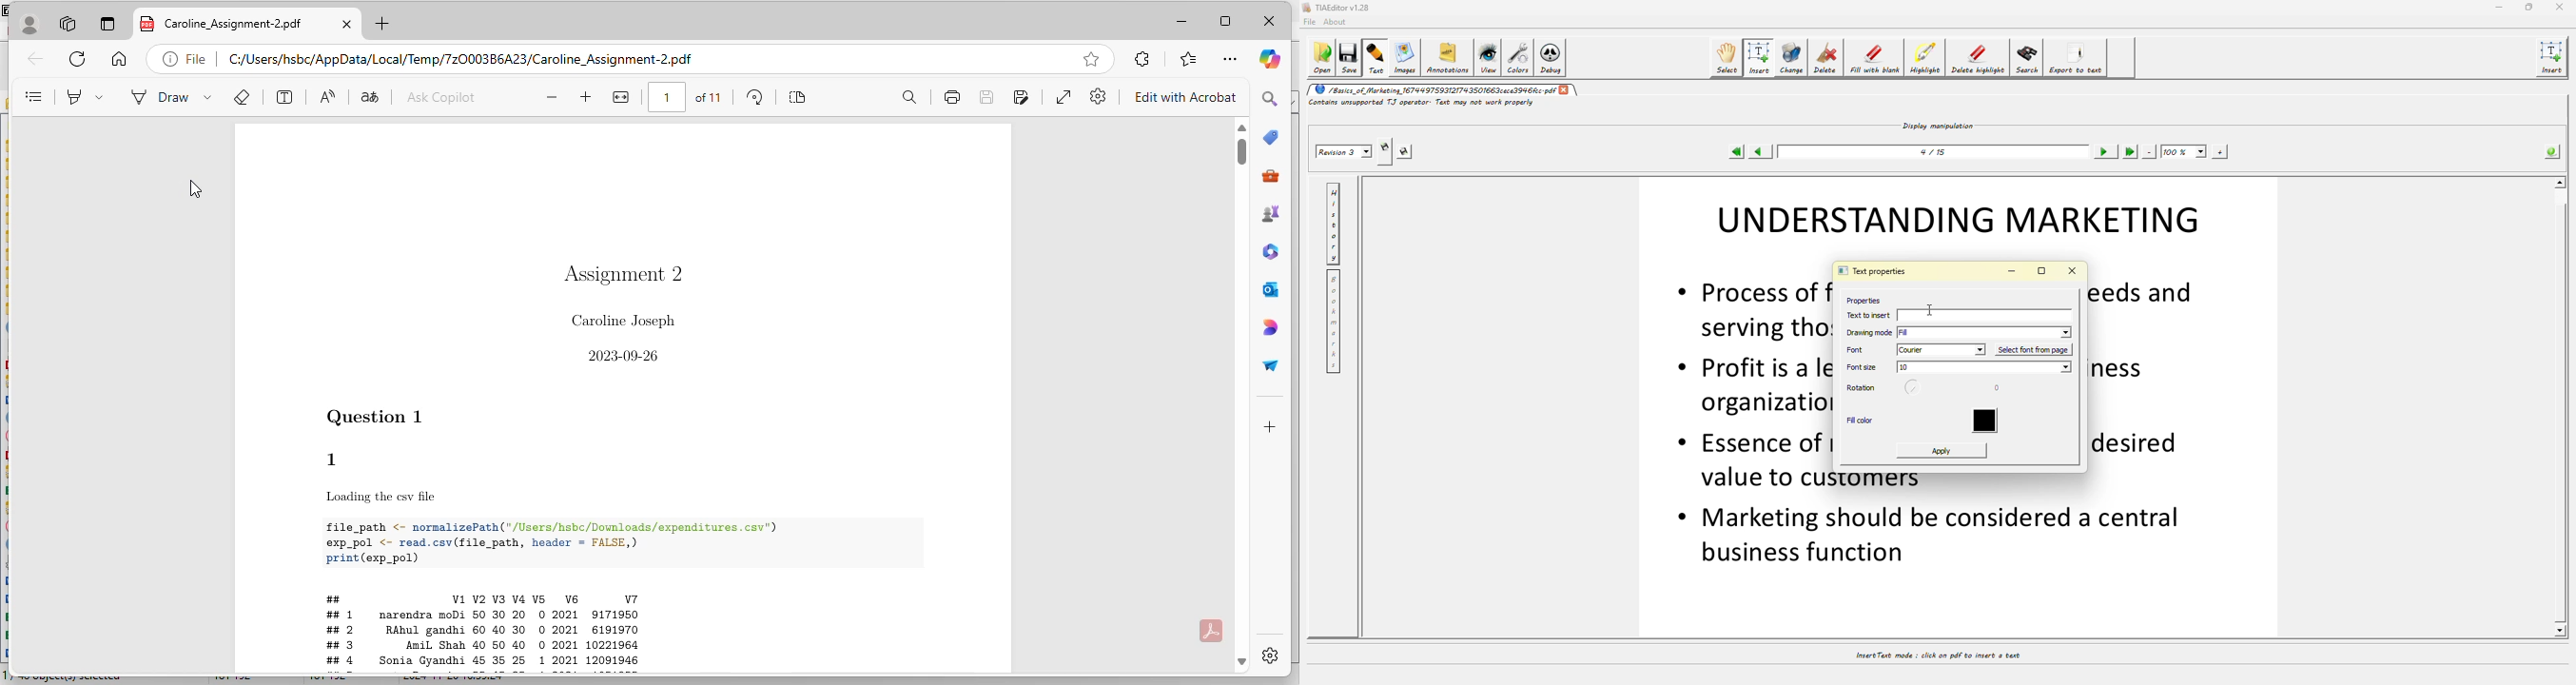 This screenshot has width=2576, height=700. I want to click on favorites, so click(1190, 59).